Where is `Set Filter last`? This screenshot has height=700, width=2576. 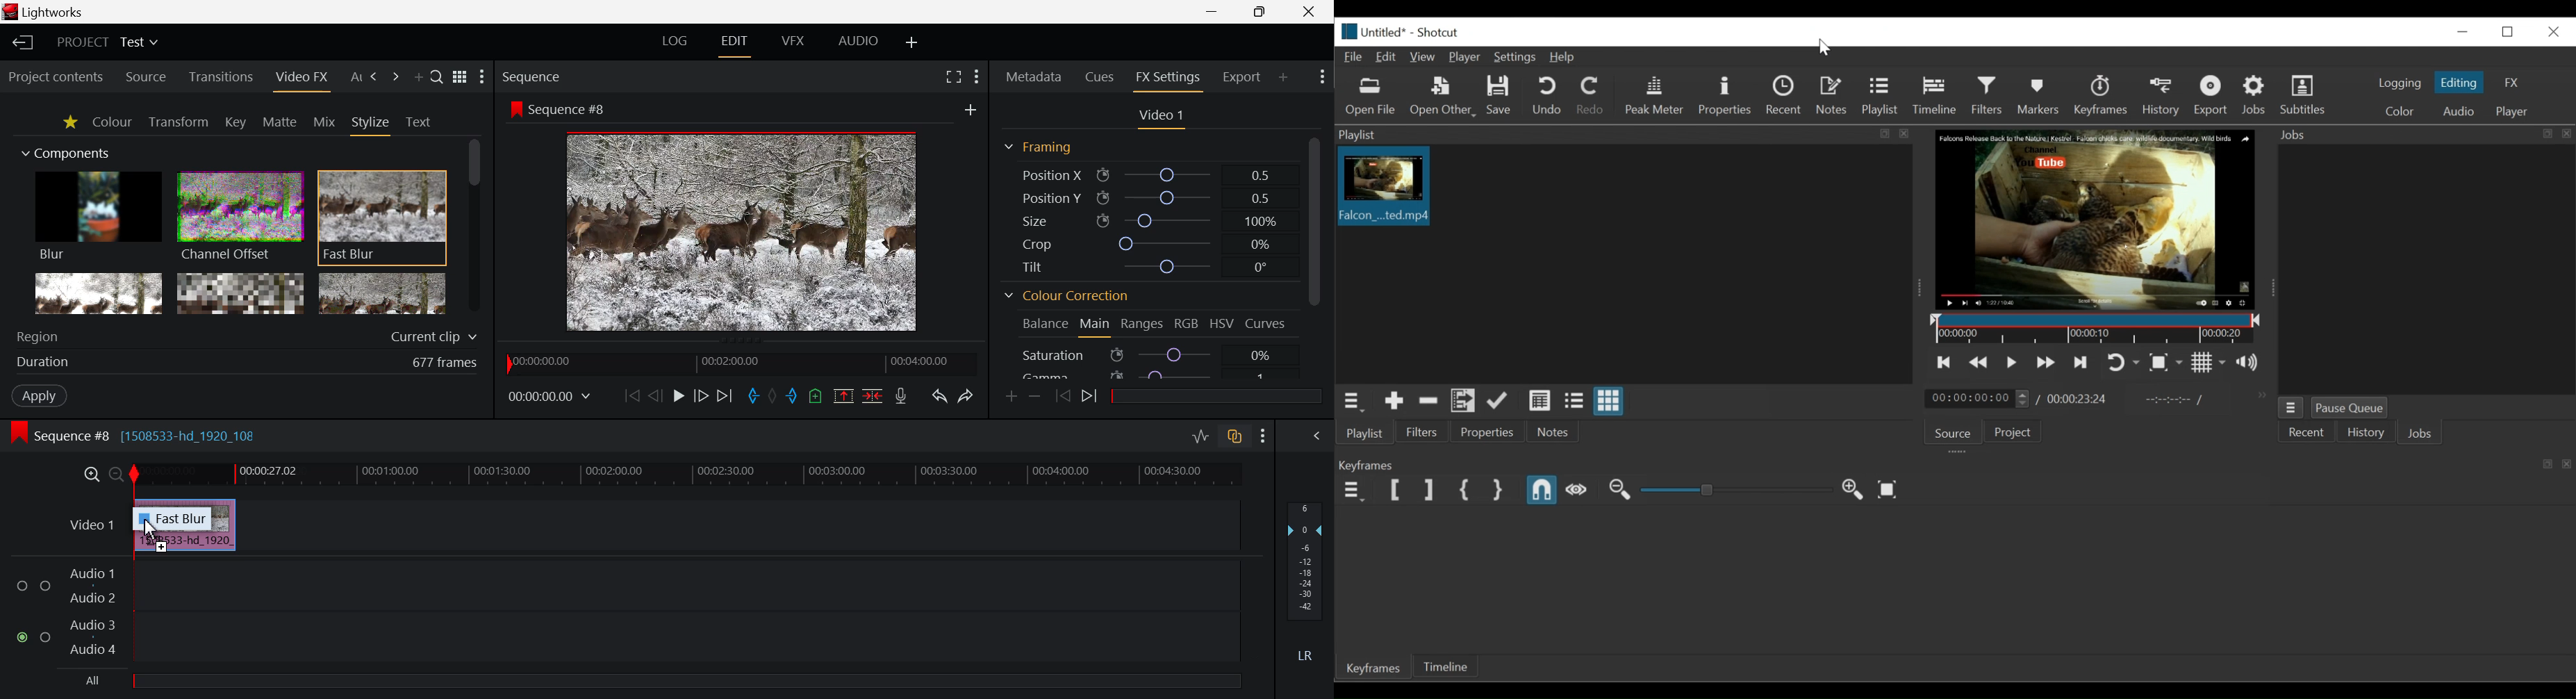
Set Filter last is located at coordinates (1429, 491).